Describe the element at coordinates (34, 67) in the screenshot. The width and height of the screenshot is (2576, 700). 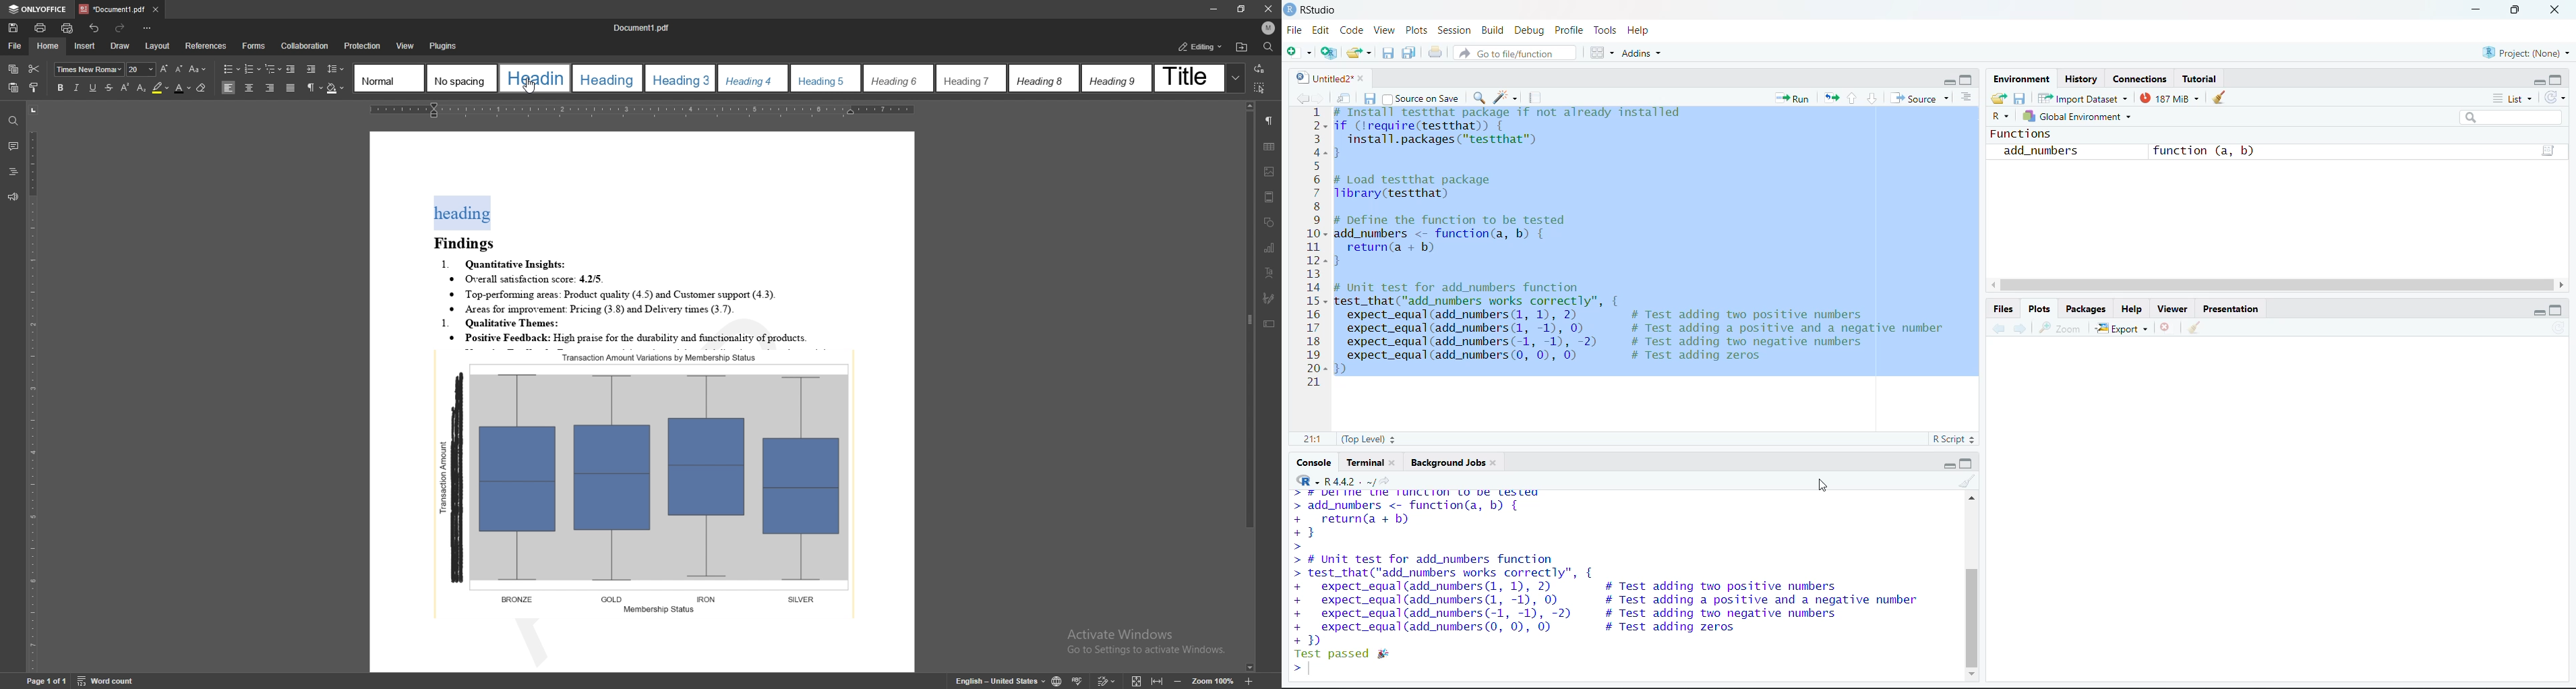
I see `cut` at that location.